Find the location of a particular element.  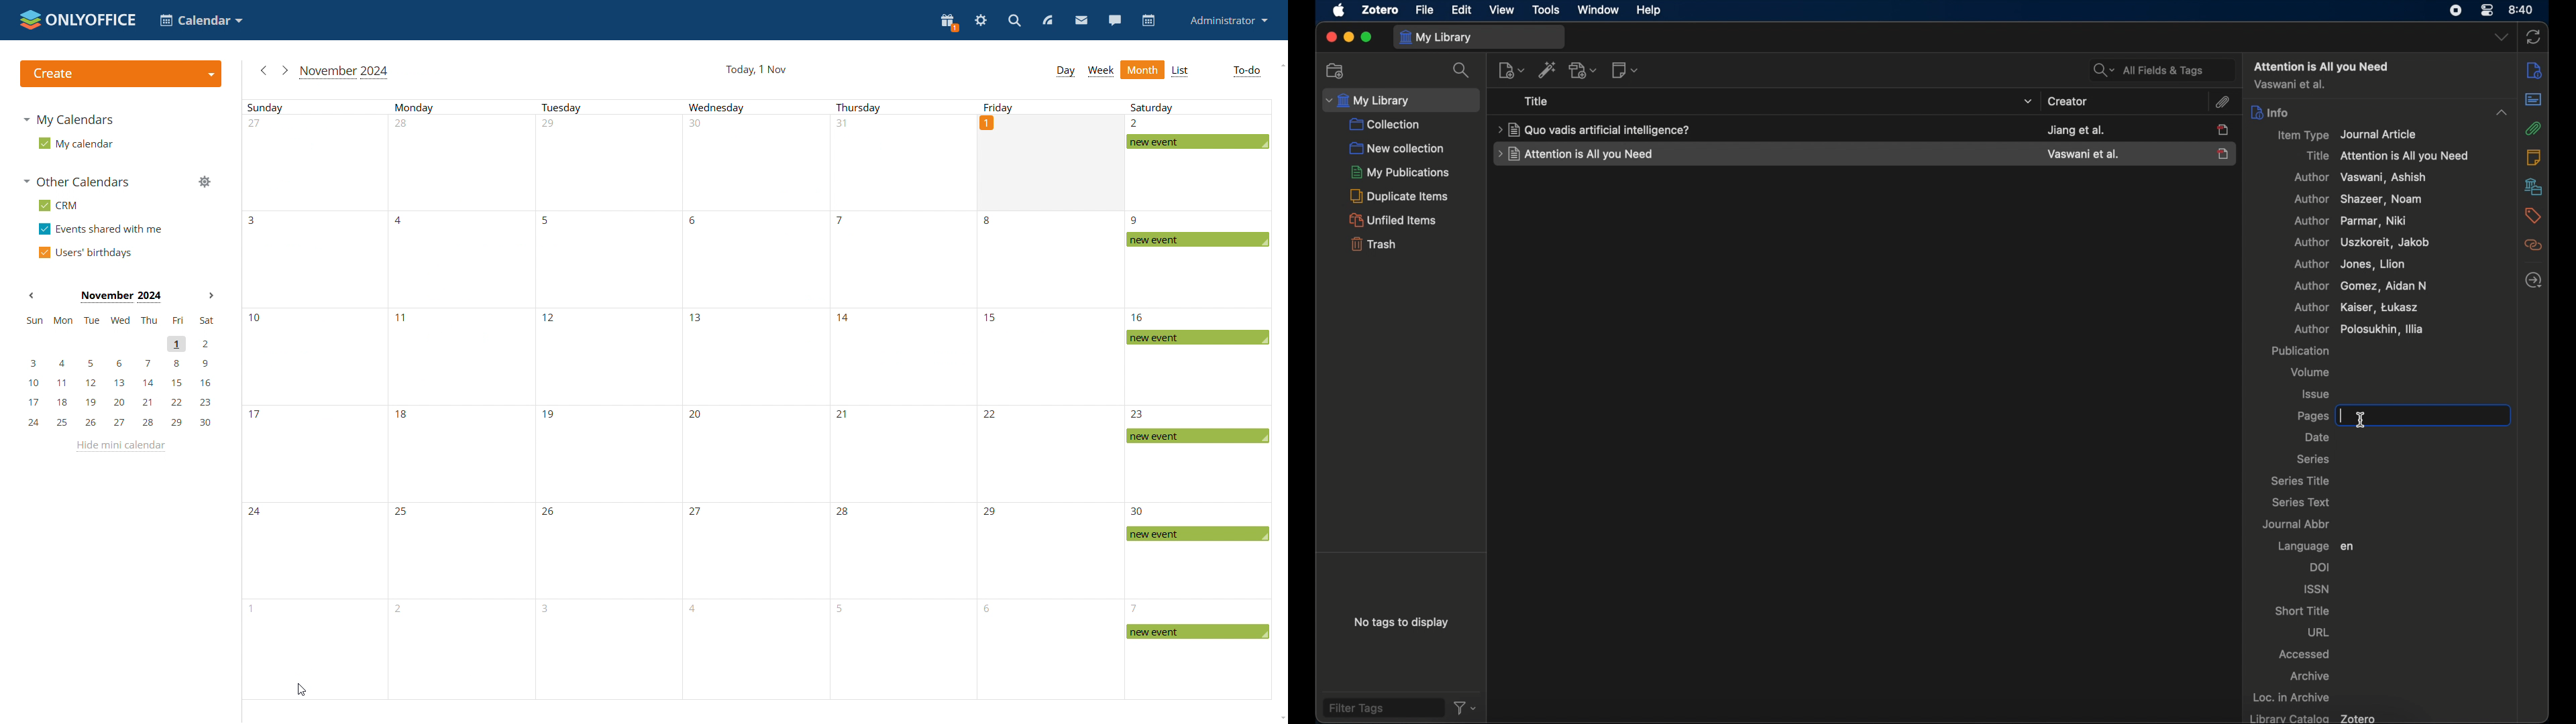

series is located at coordinates (2314, 459).